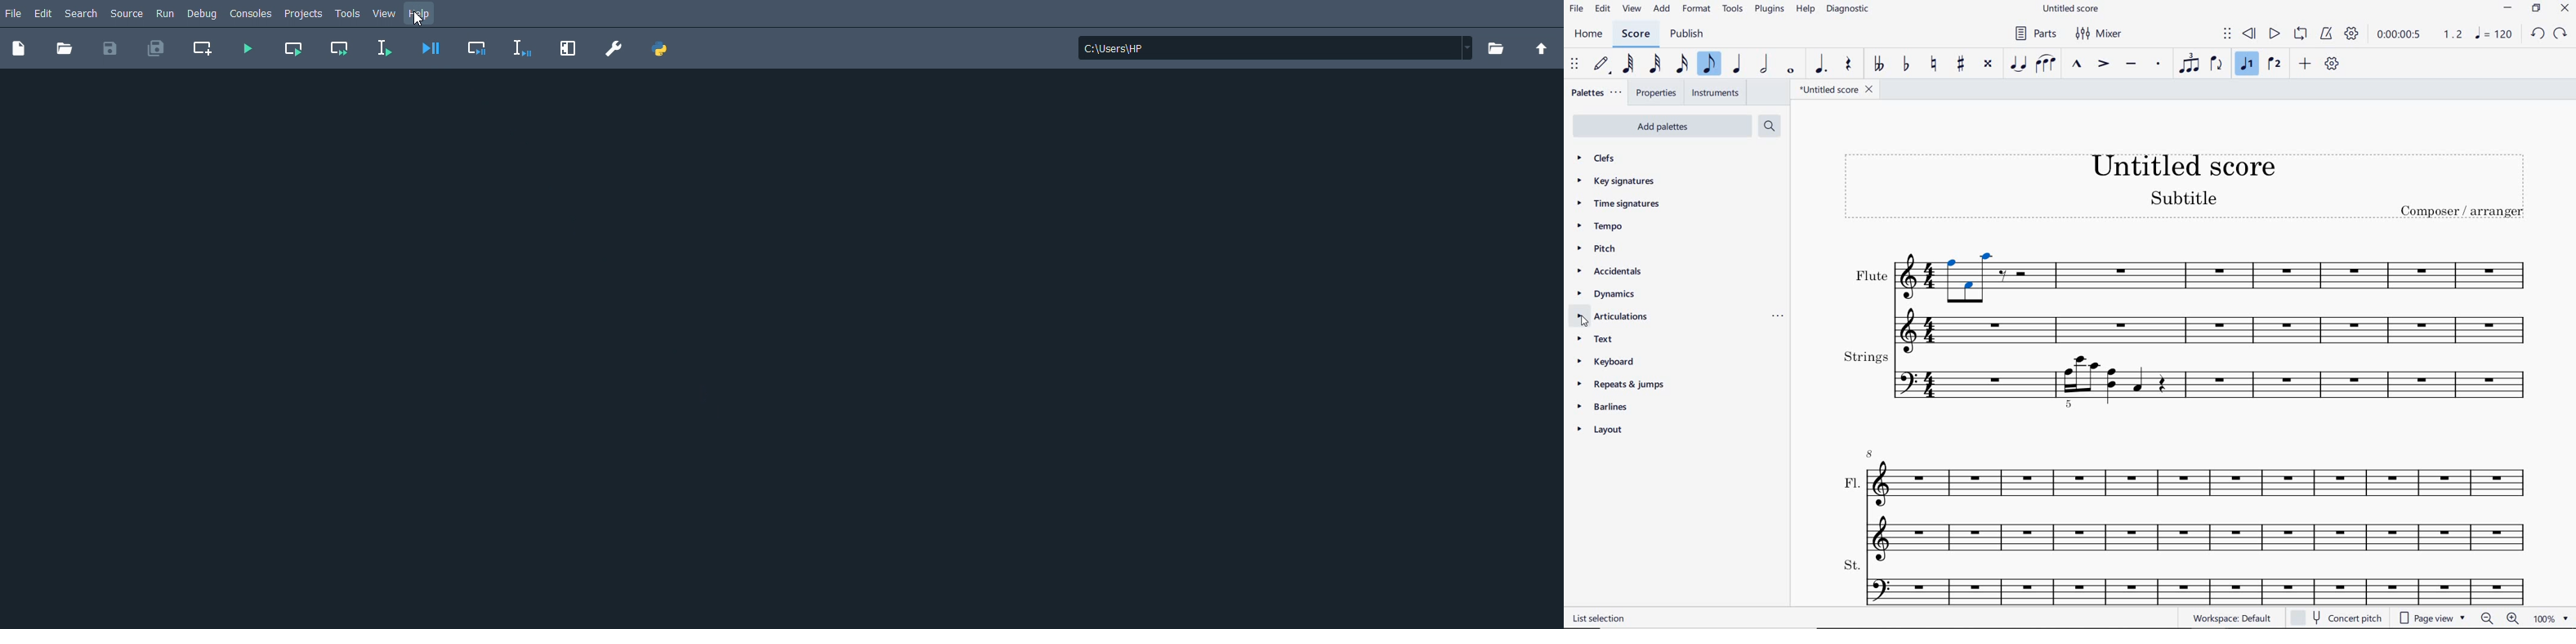  I want to click on redo, so click(2561, 34).